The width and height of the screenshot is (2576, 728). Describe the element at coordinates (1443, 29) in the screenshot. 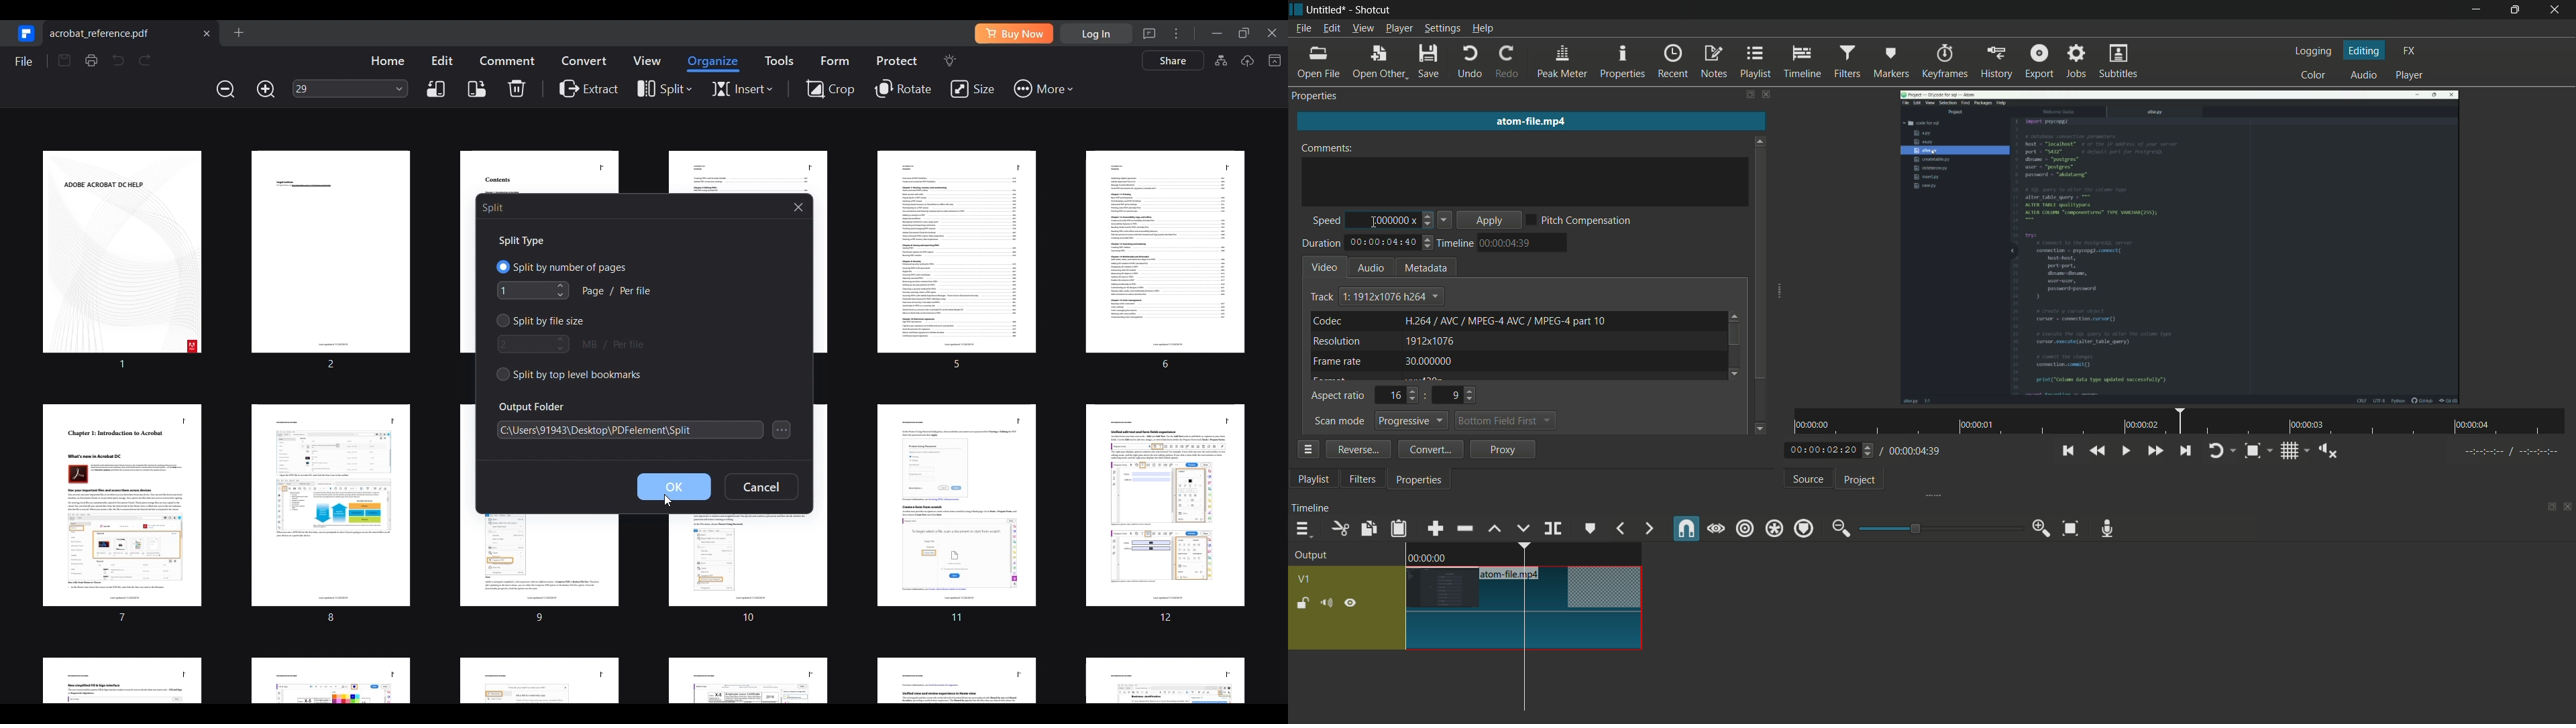

I see `settings menu` at that location.